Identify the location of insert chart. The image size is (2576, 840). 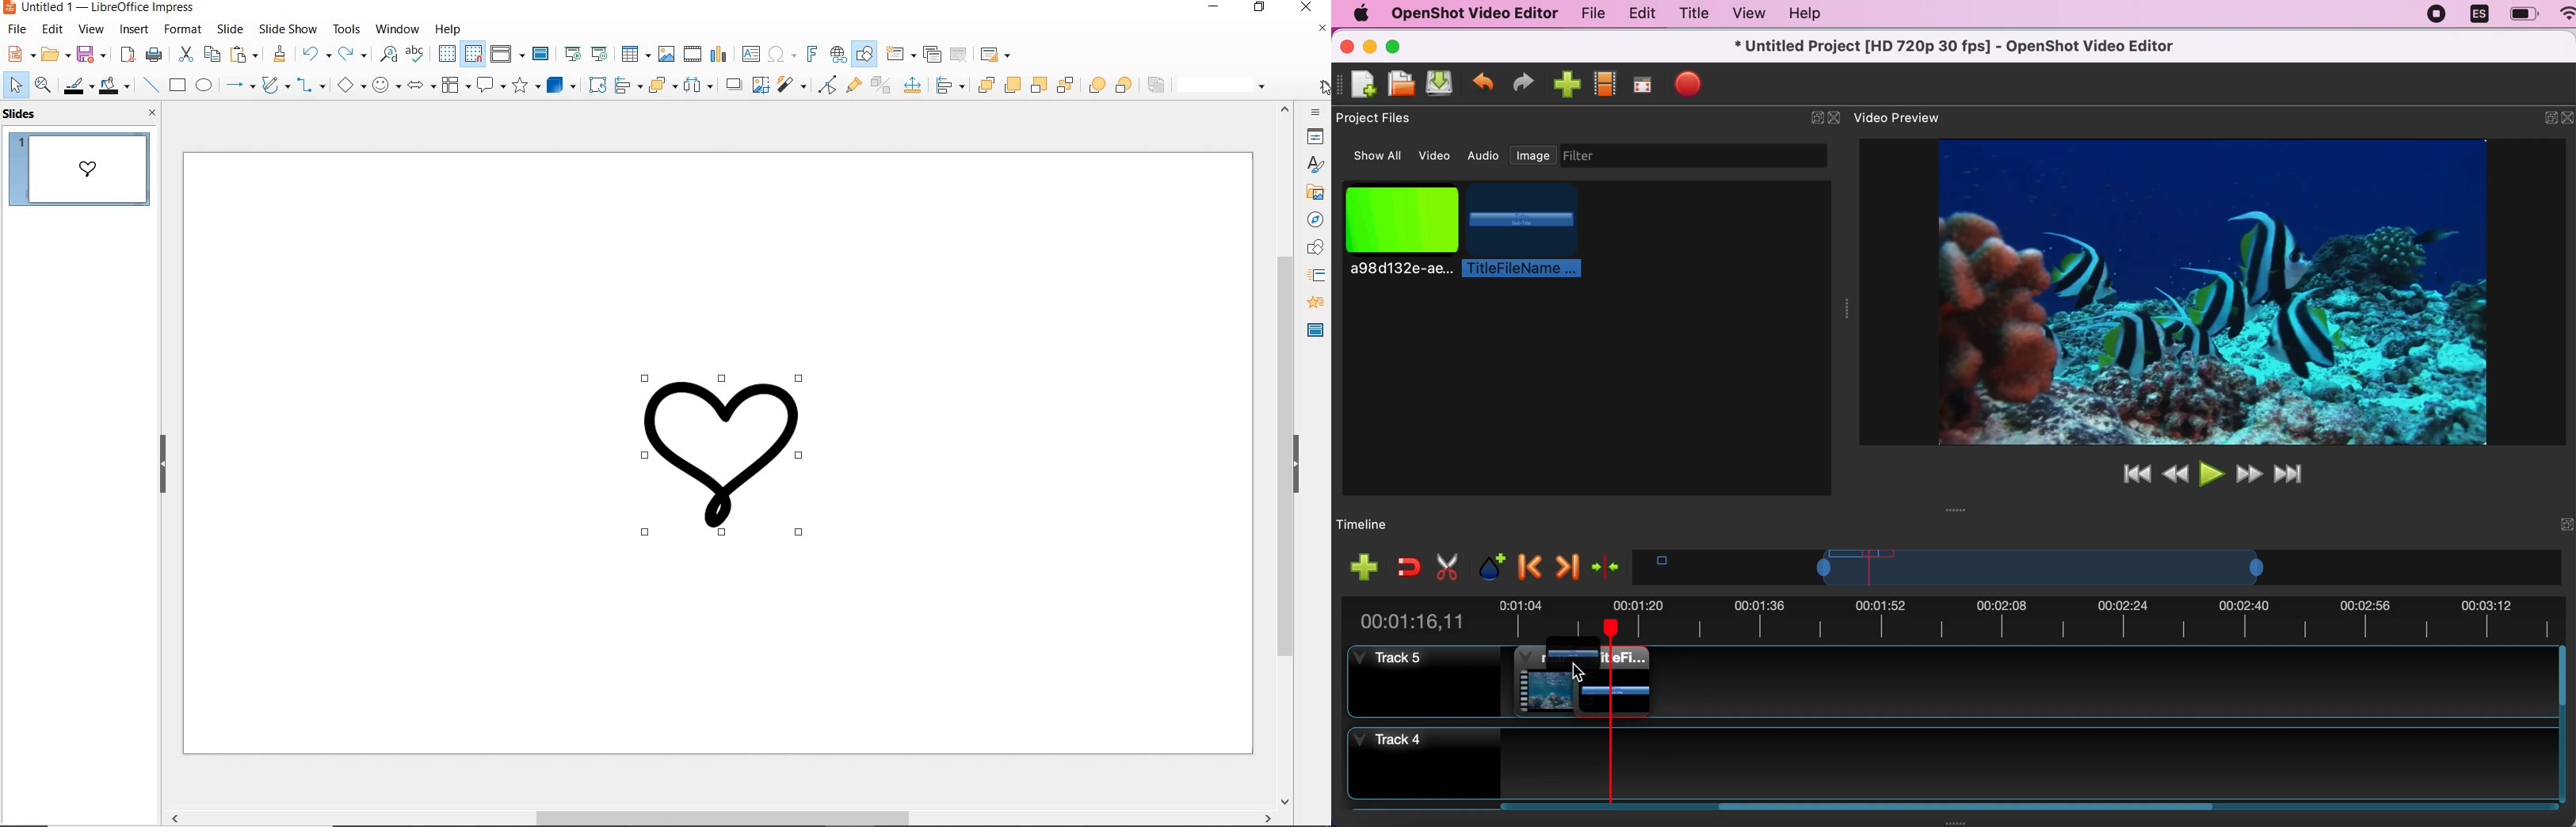
(719, 57).